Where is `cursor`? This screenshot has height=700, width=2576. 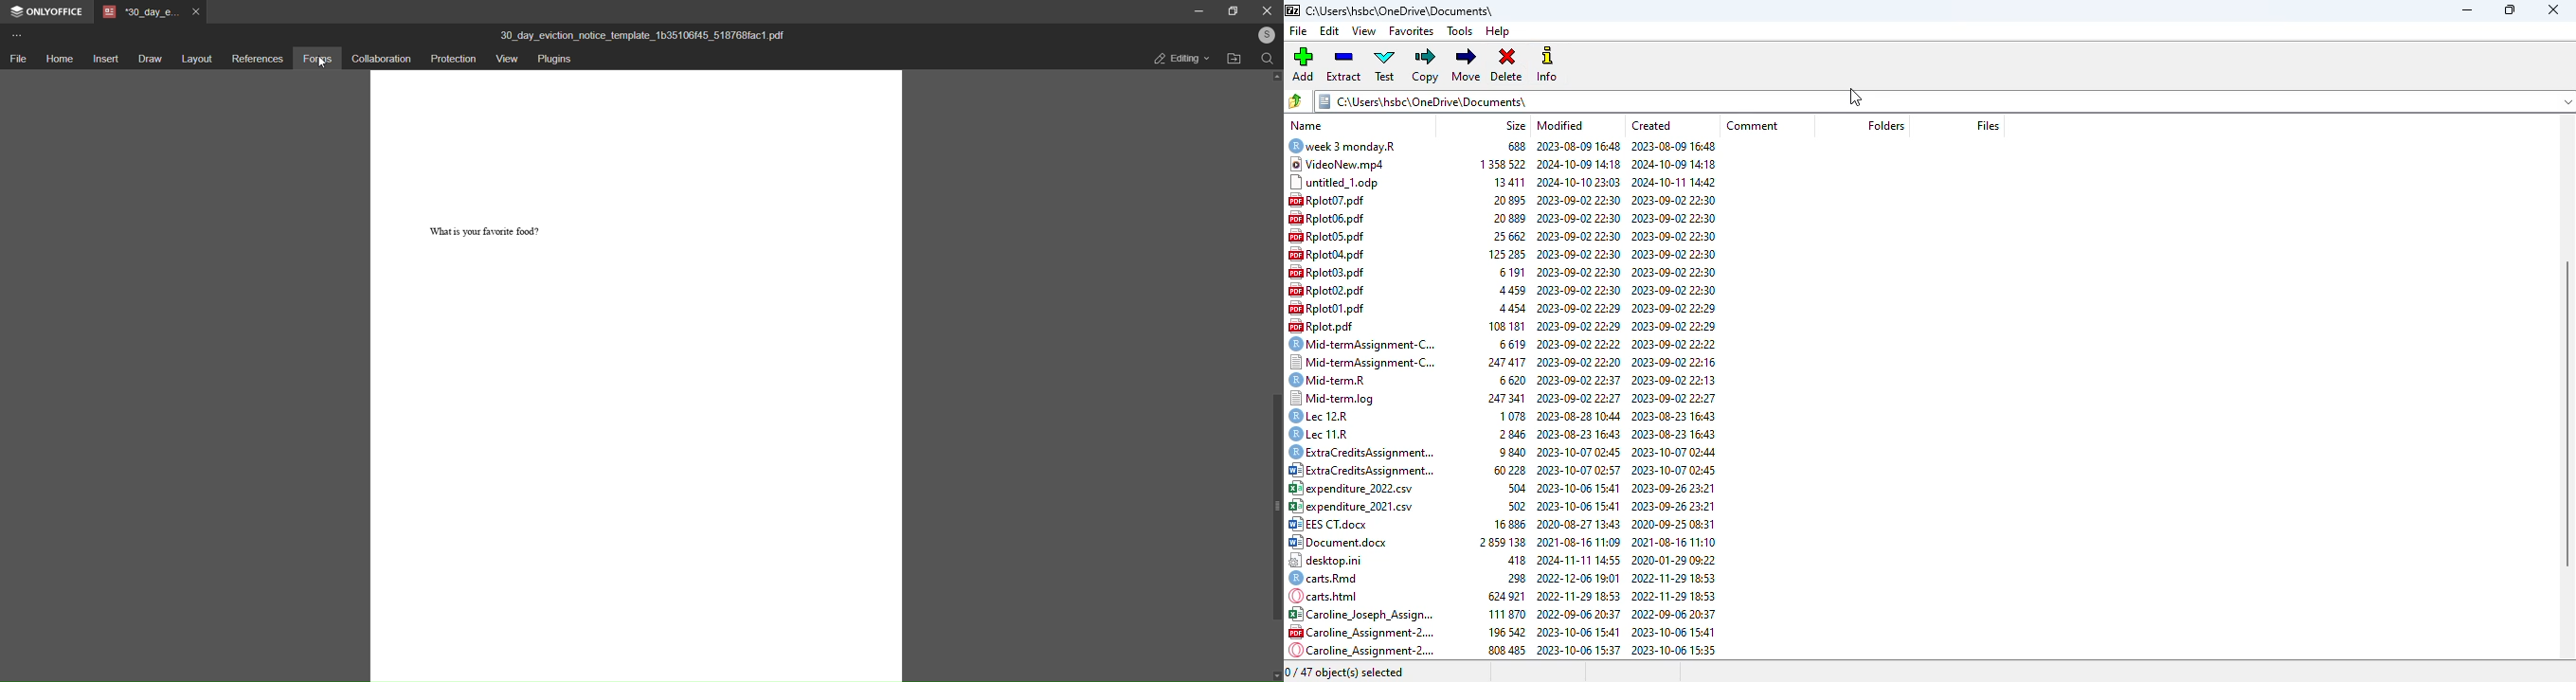
cursor is located at coordinates (1526, 70).